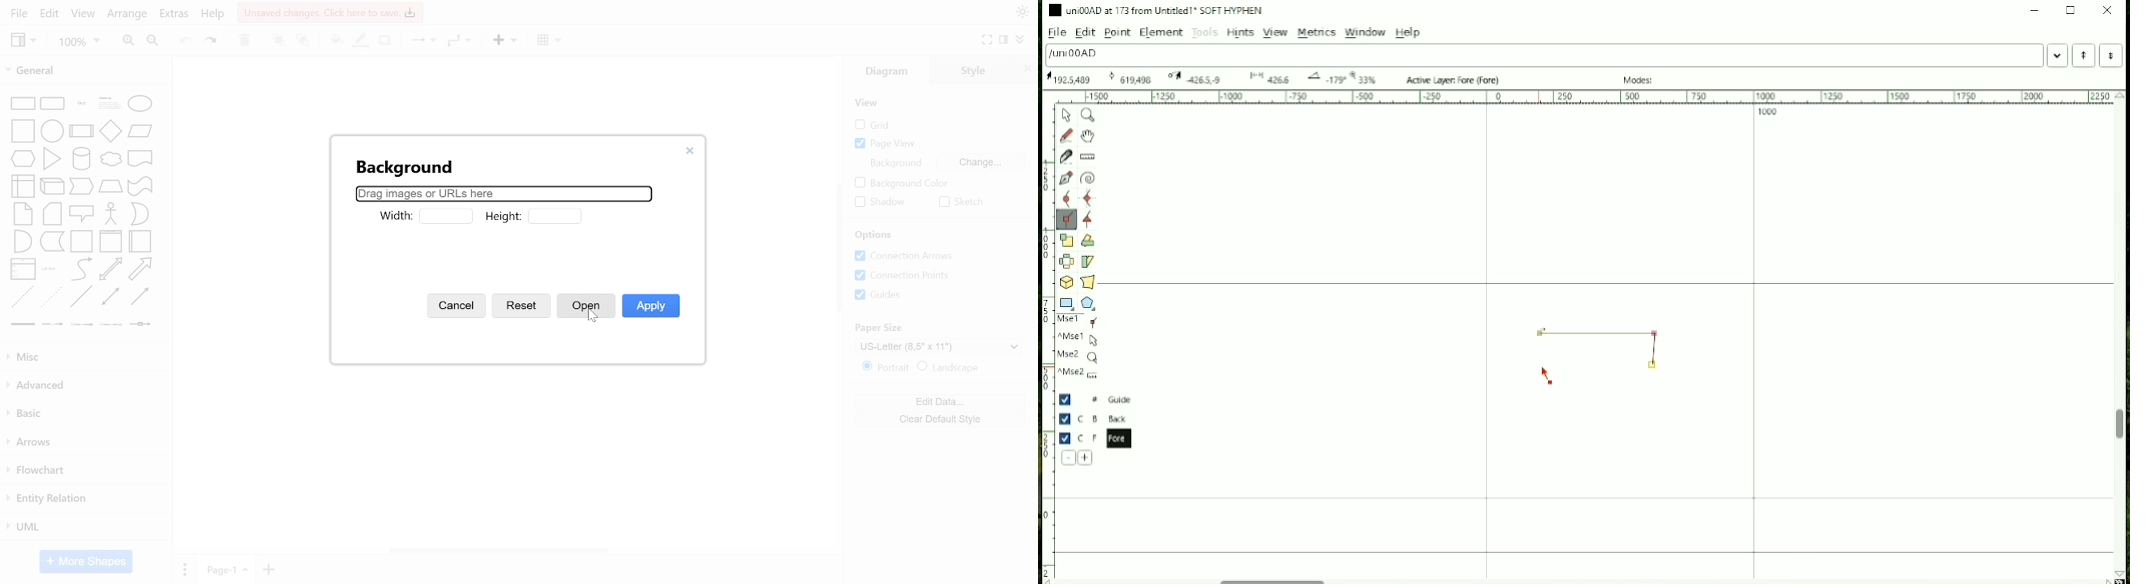  I want to click on reset, so click(522, 308).